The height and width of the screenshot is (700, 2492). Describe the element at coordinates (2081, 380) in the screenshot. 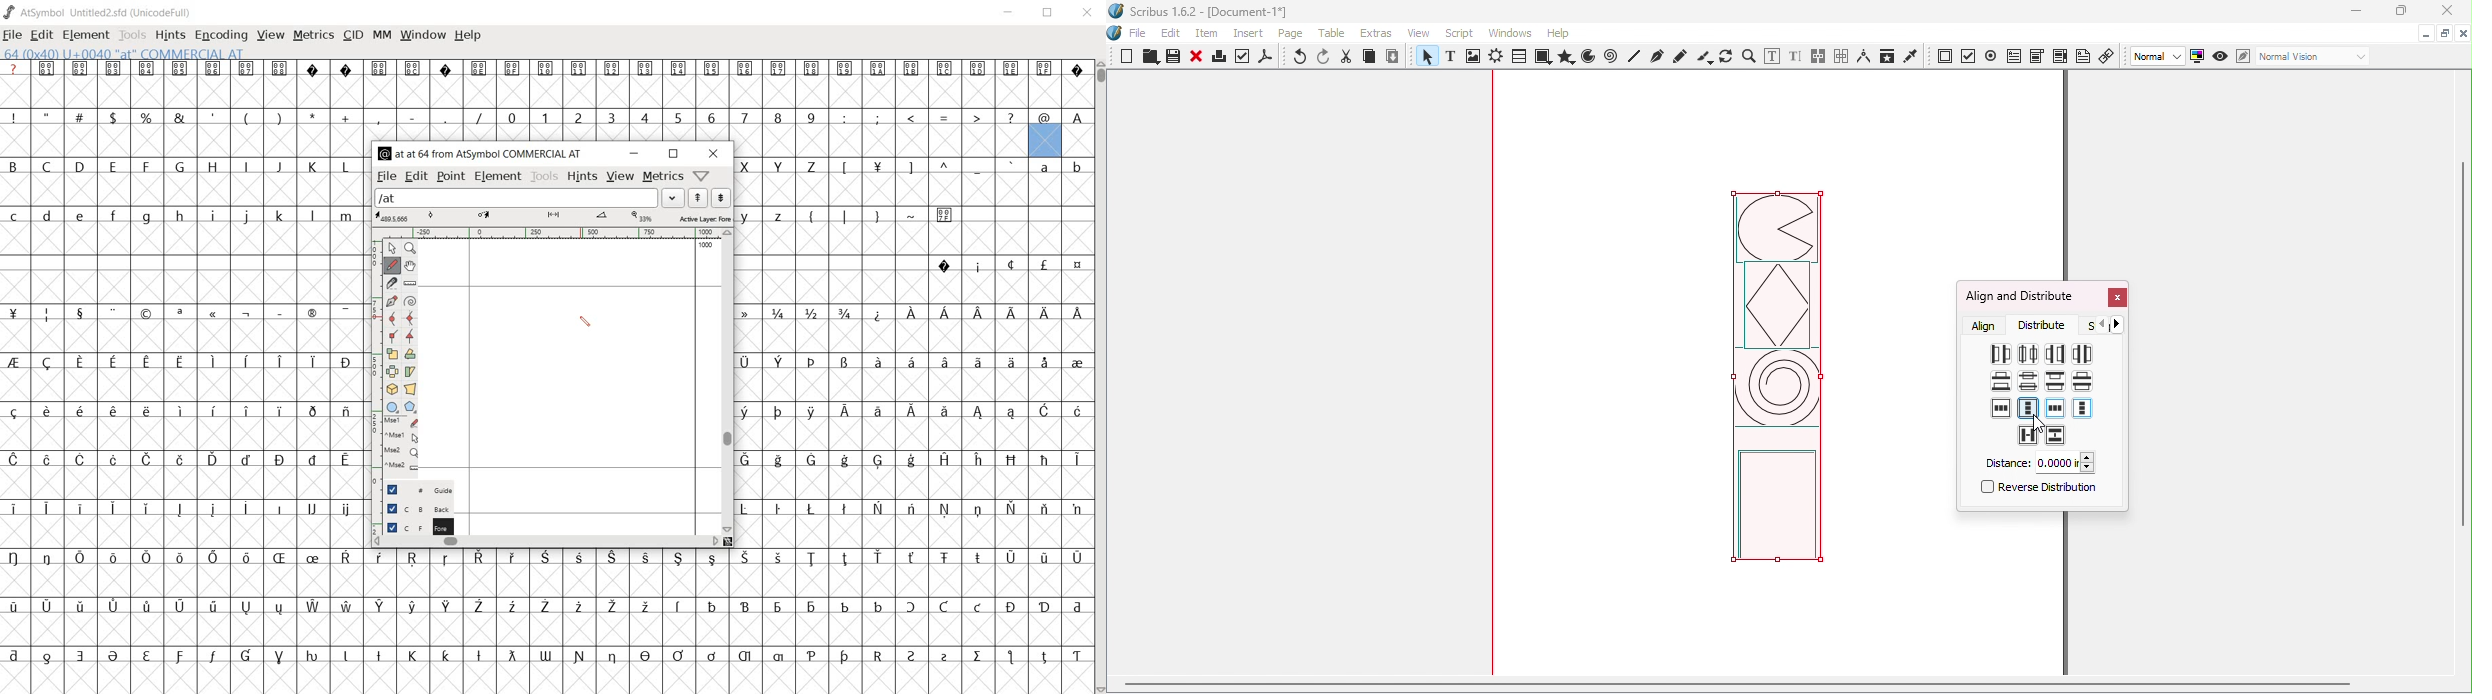

I see `Make vertical gaps between items equal` at that location.